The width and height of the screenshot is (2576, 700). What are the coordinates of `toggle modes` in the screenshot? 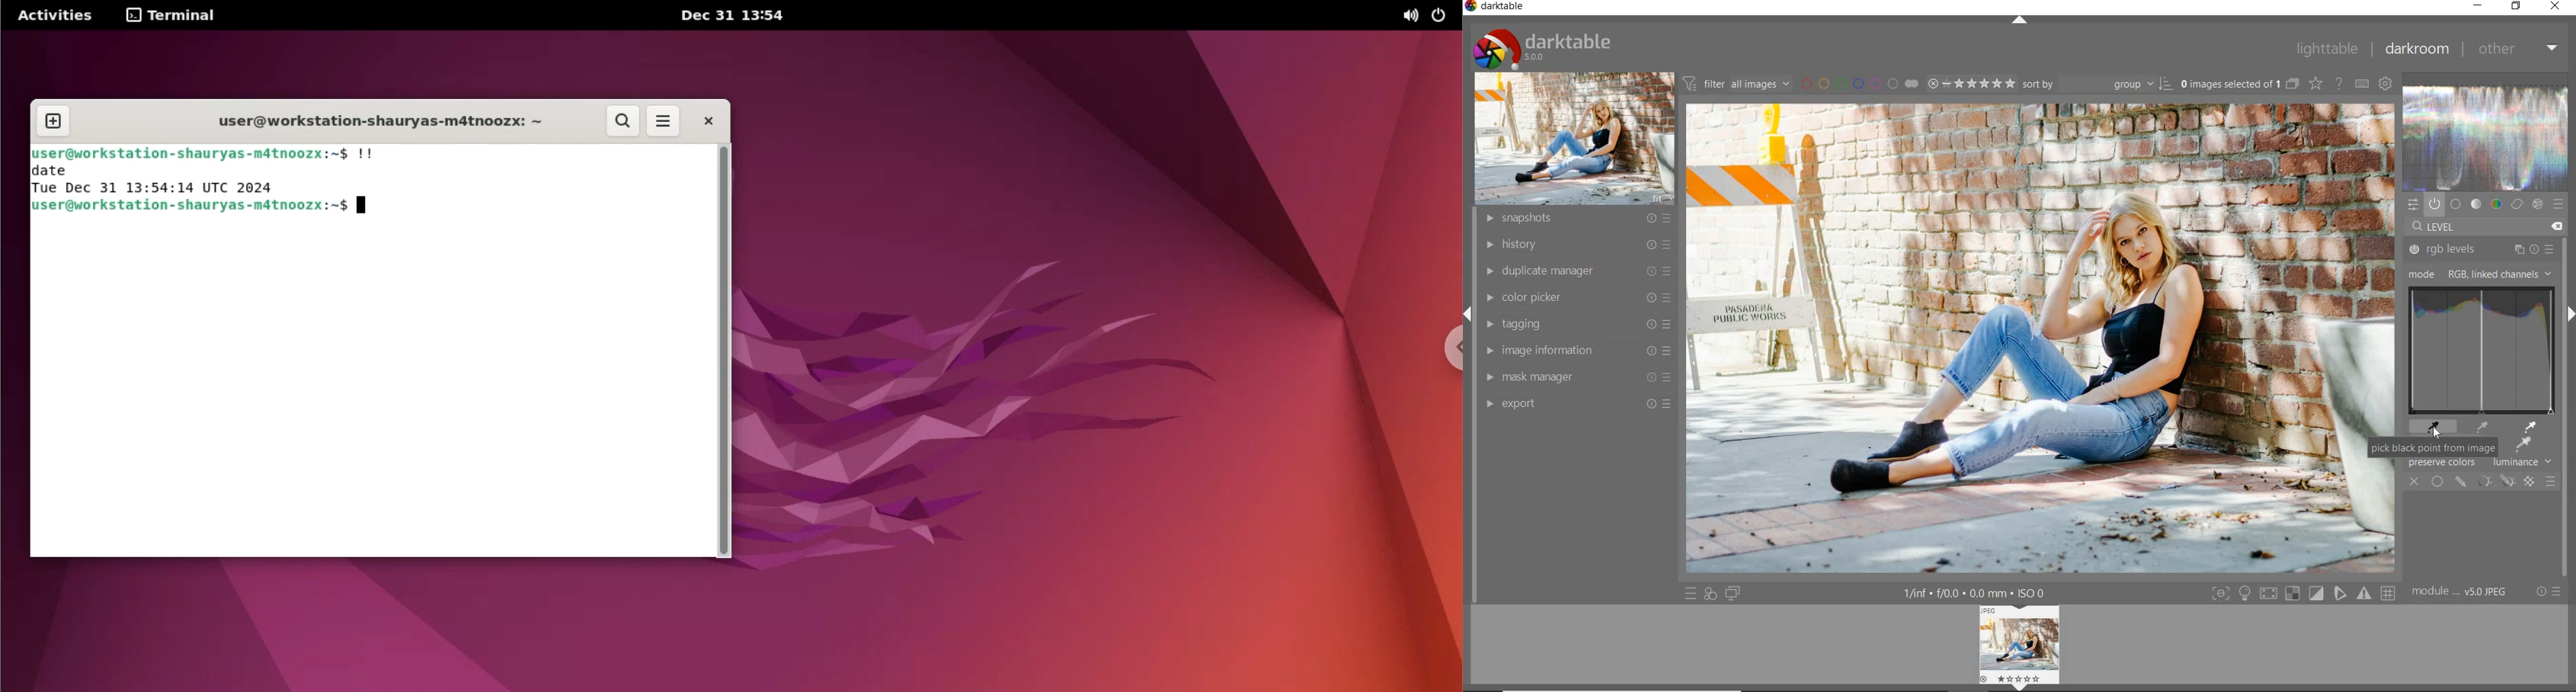 It's located at (2300, 594).